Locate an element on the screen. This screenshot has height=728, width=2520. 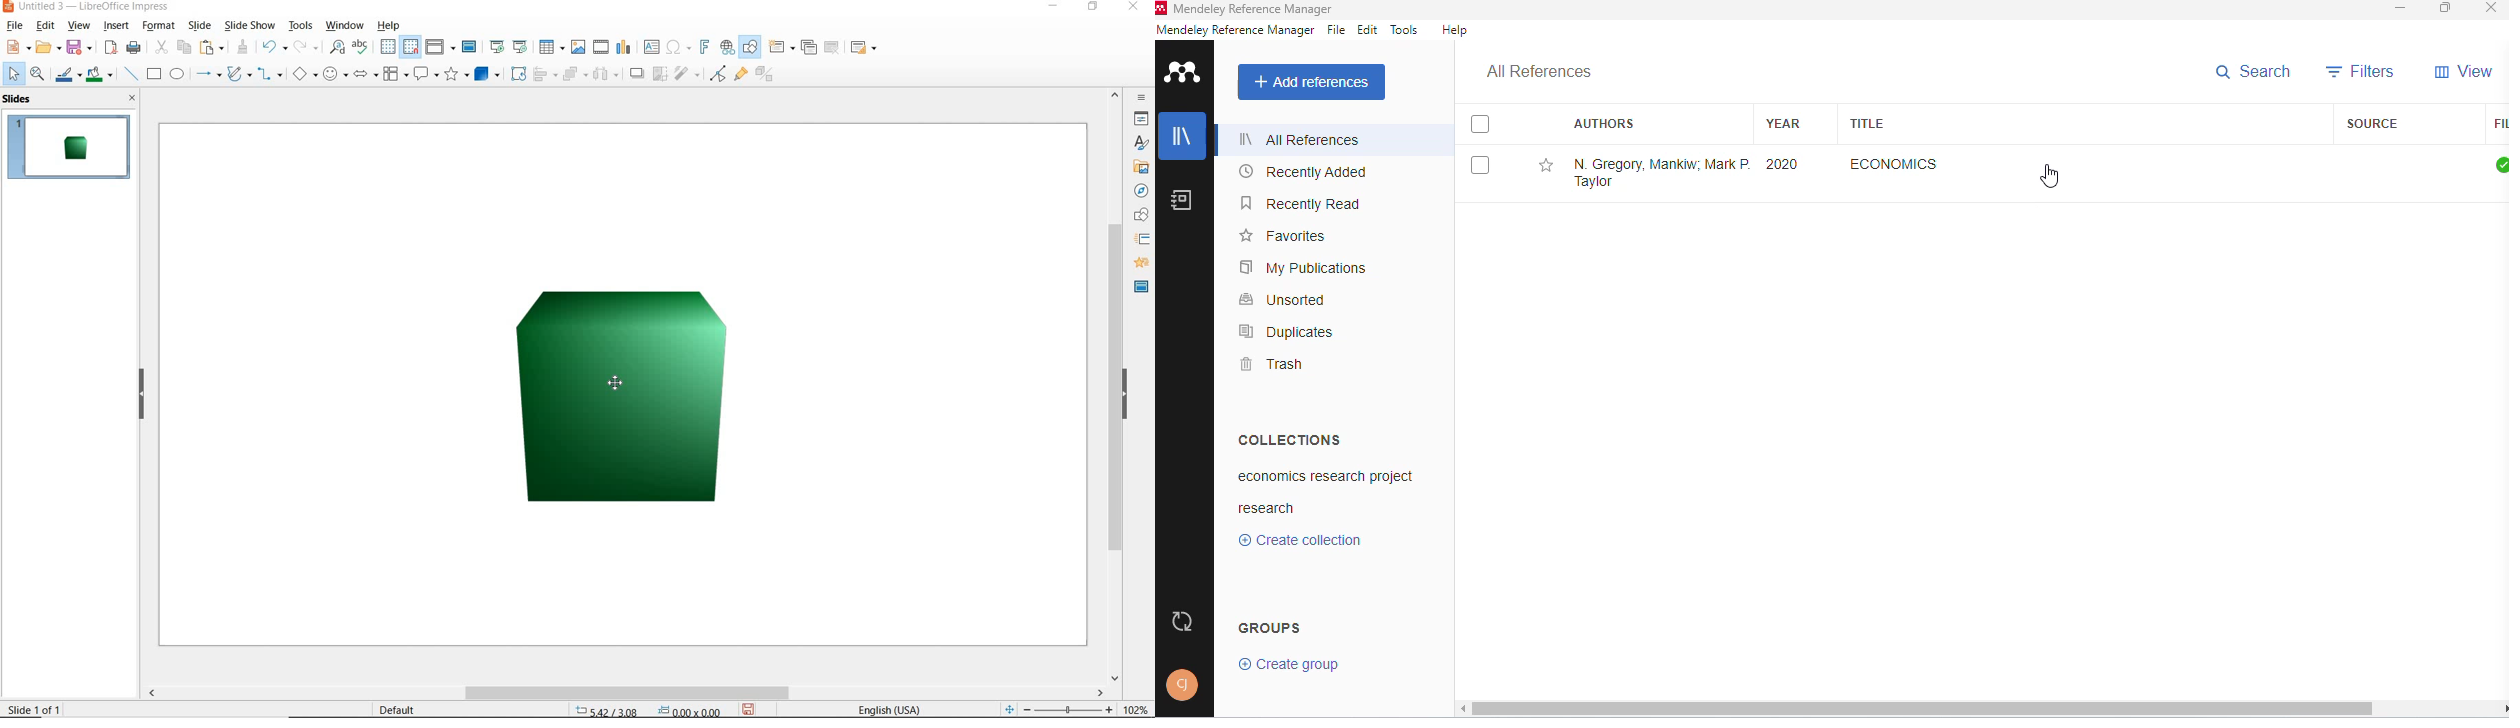
N. Gregory Mankiw, Mark P. Taylor is located at coordinates (1660, 172).